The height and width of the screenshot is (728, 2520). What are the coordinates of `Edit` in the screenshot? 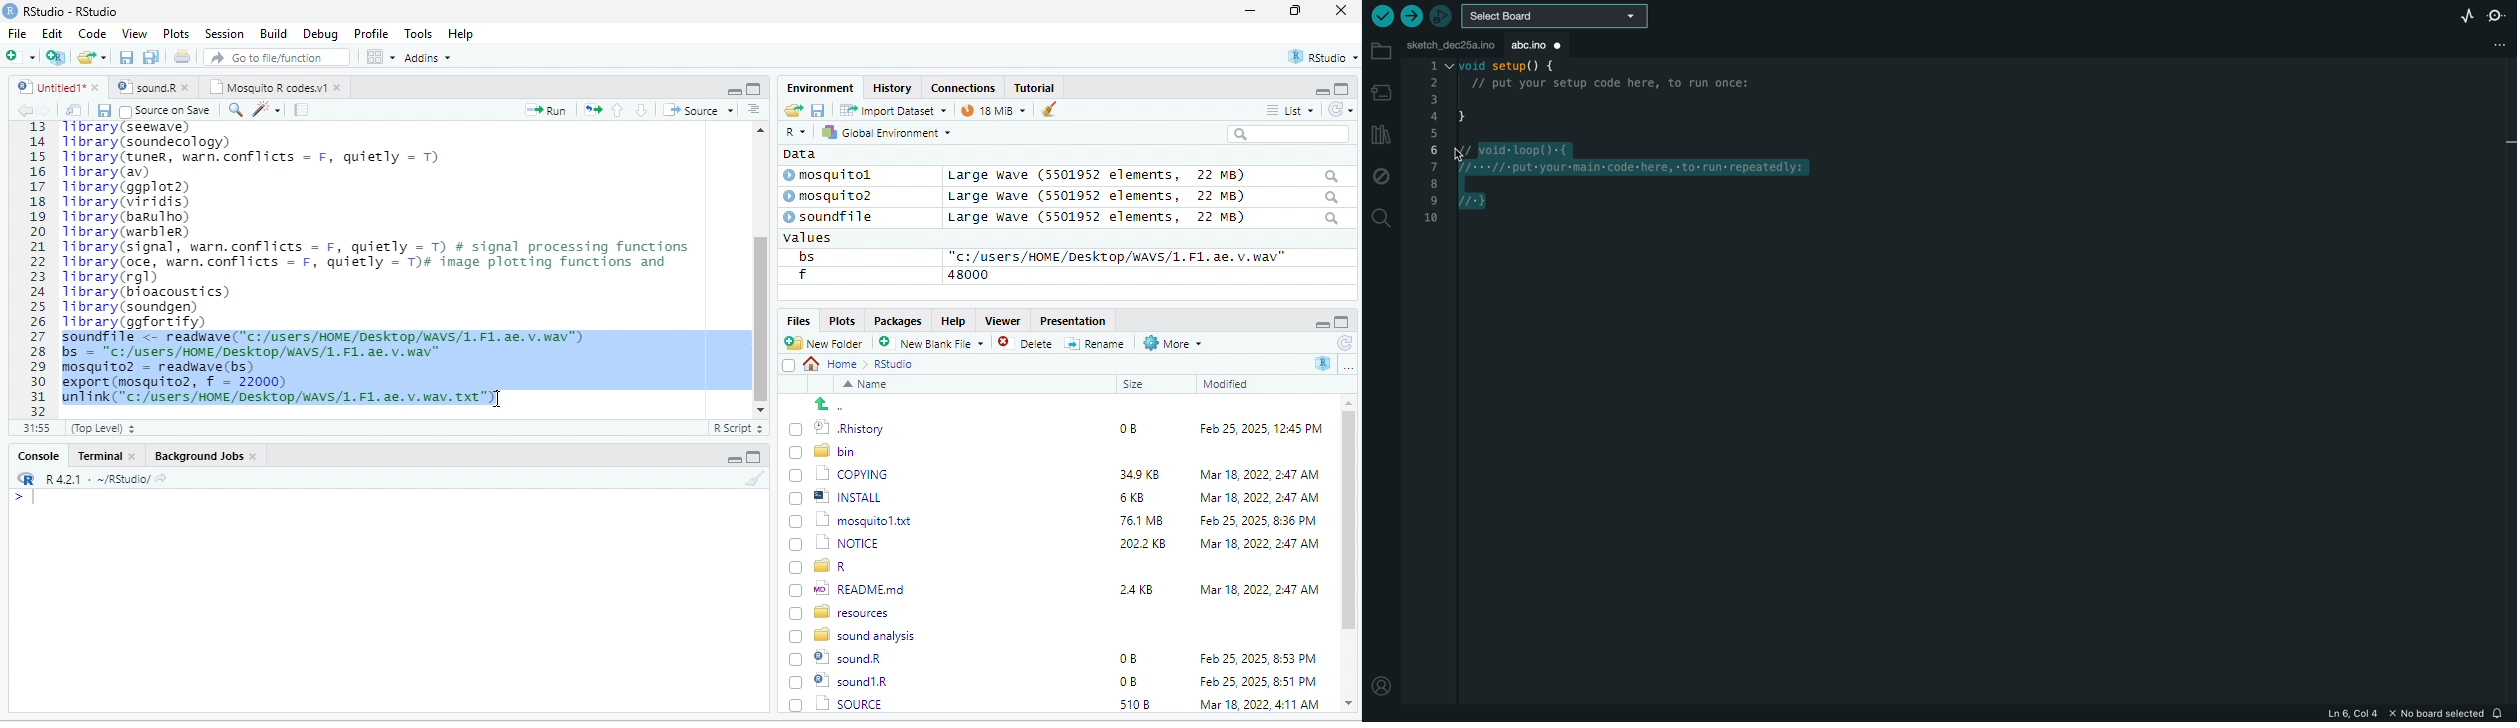 It's located at (54, 33).